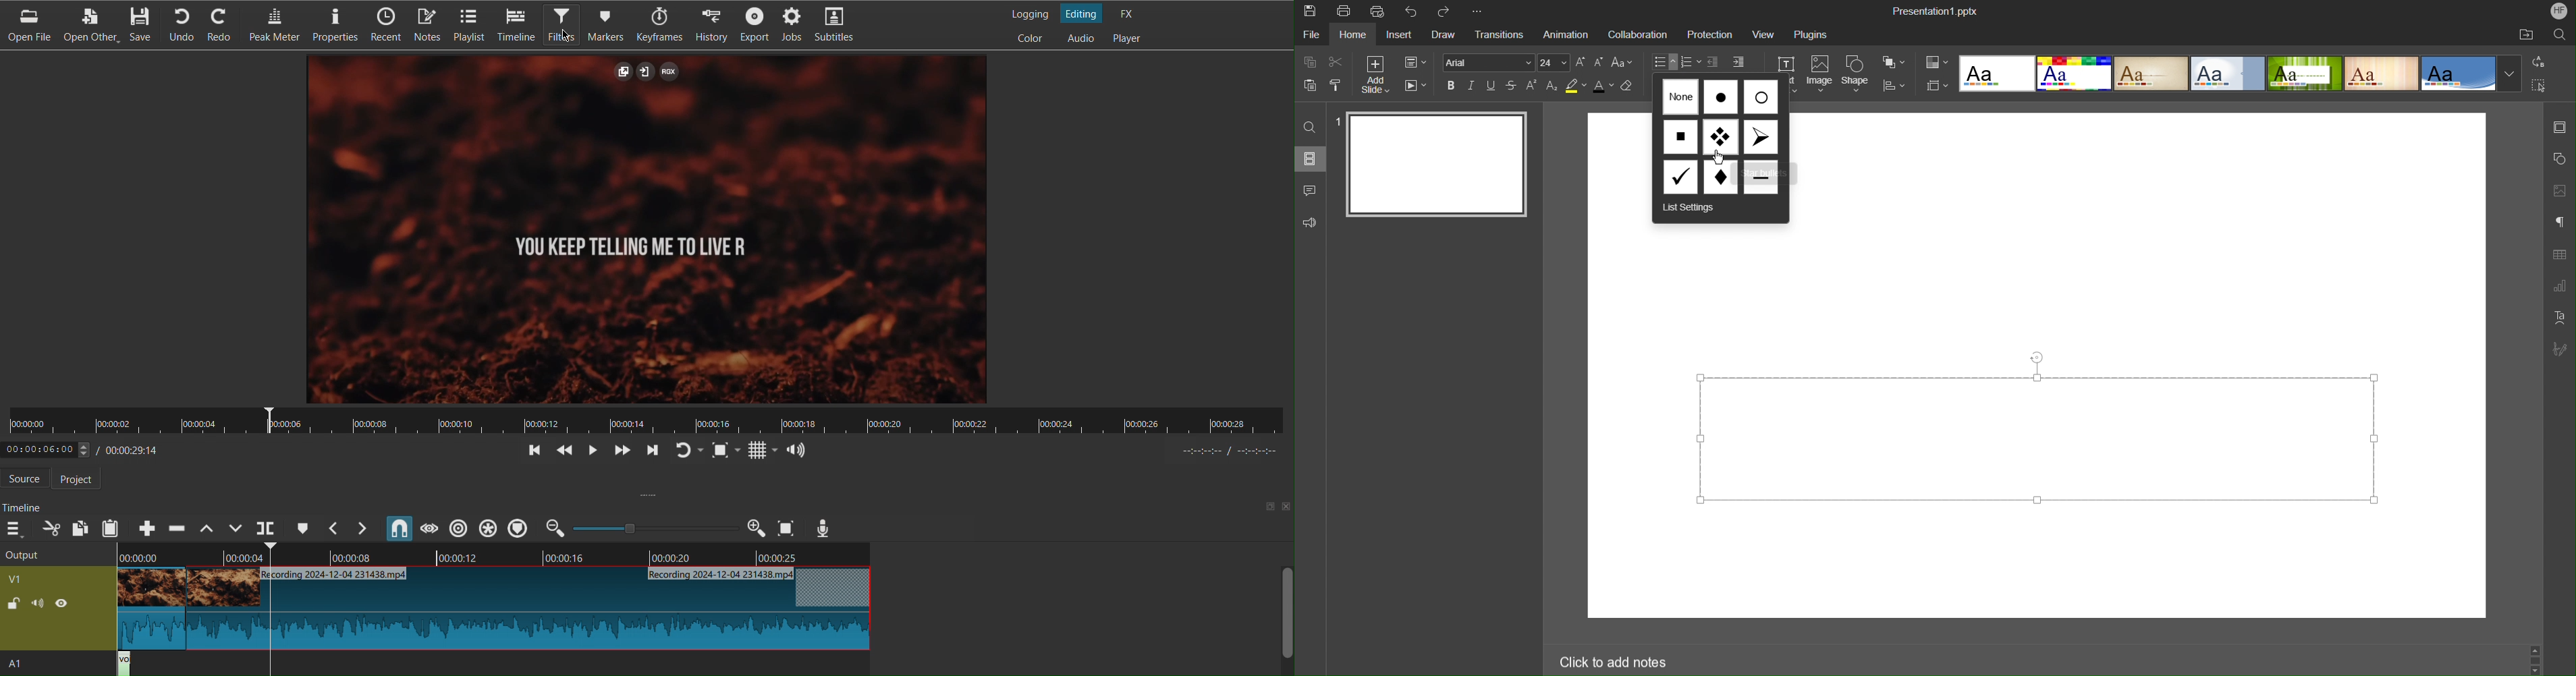 Image resolution: width=2576 pixels, height=700 pixels. Describe the element at coordinates (516, 25) in the screenshot. I see `Timeline` at that location.